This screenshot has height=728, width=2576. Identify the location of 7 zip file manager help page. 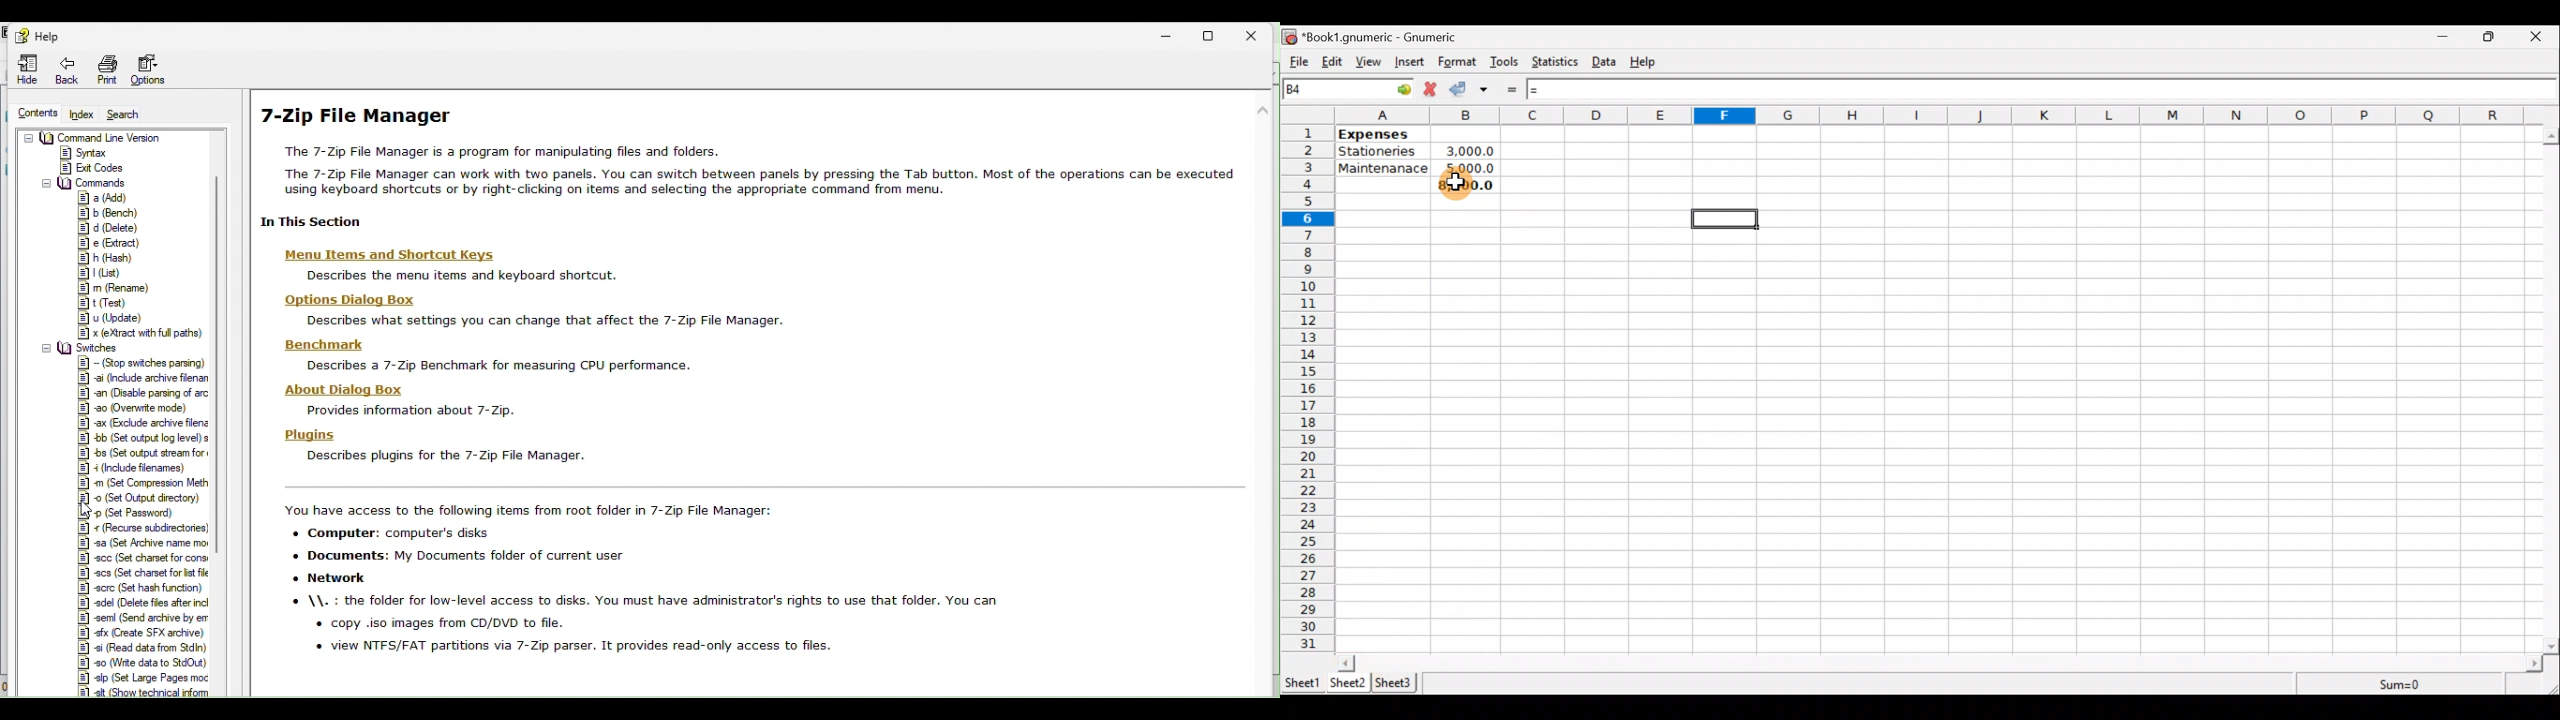
(750, 159).